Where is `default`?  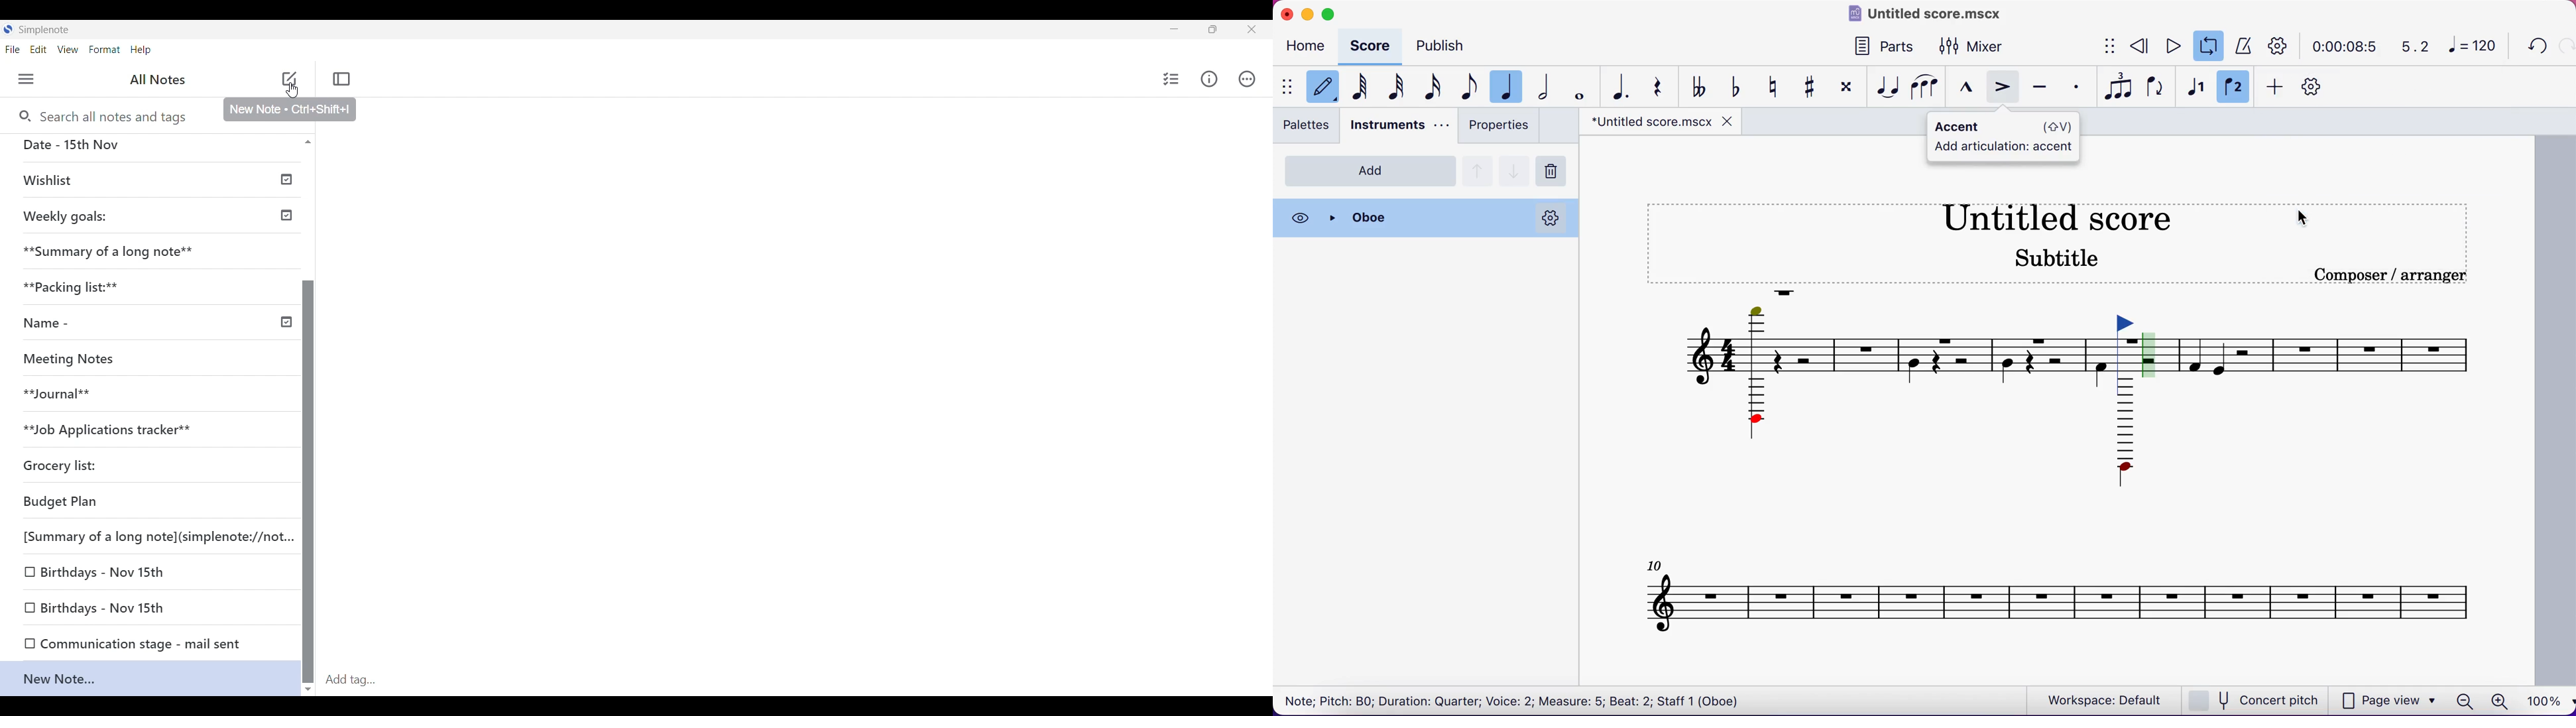
default is located at coordinates (1321, 88).